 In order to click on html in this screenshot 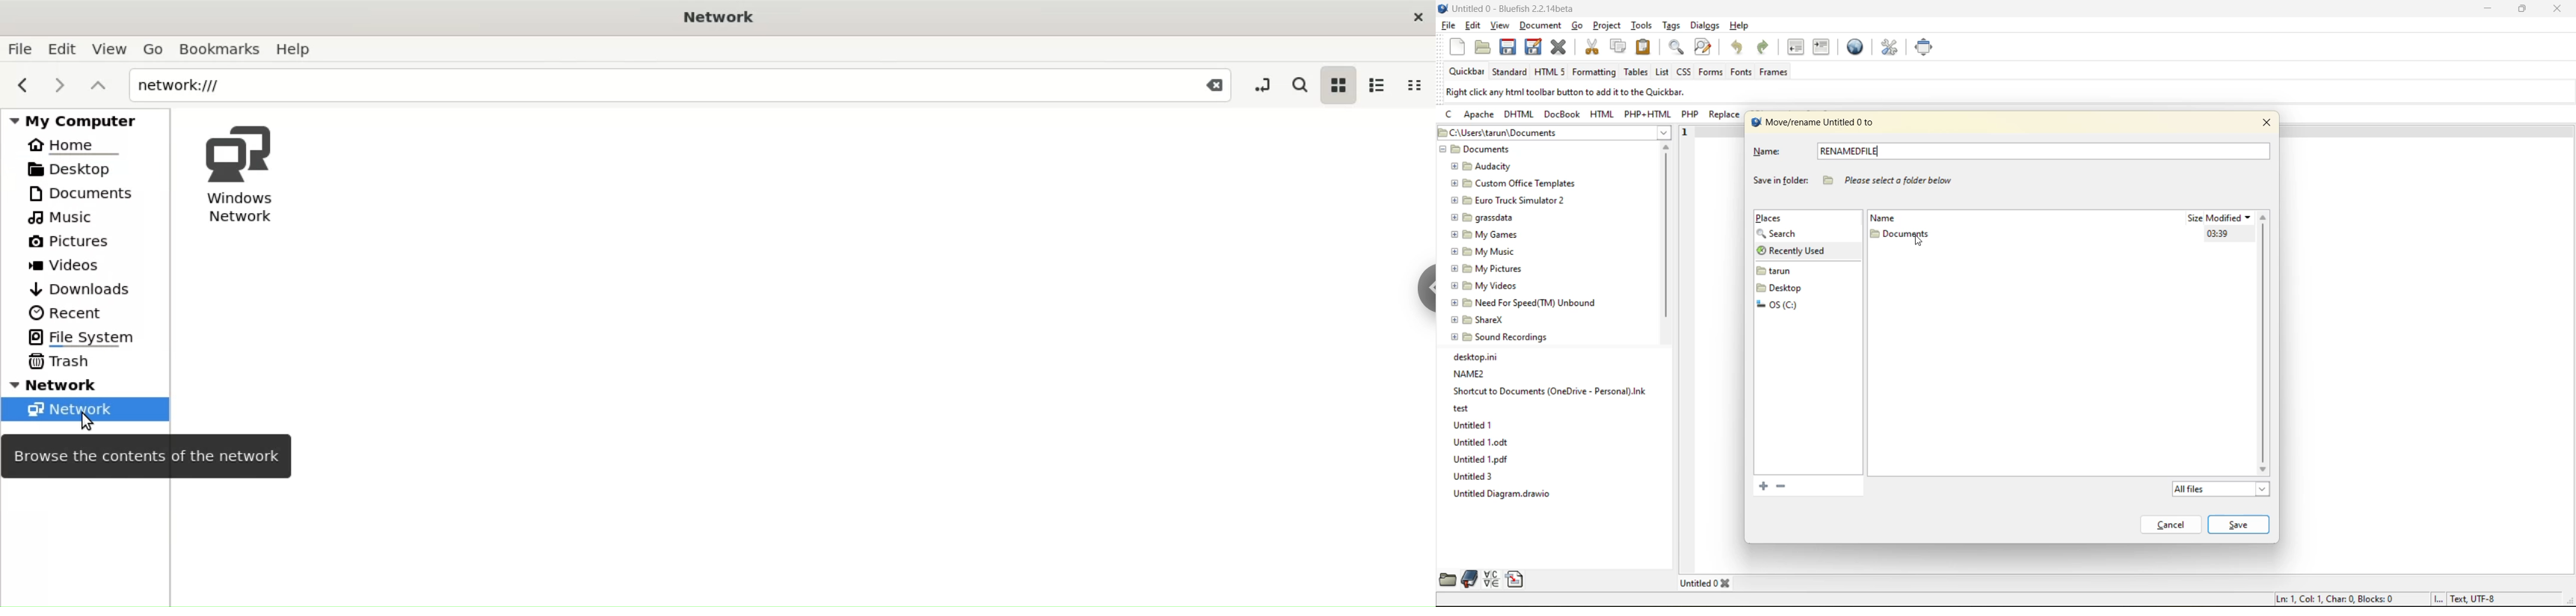, I will do `click(1601, 115)`.